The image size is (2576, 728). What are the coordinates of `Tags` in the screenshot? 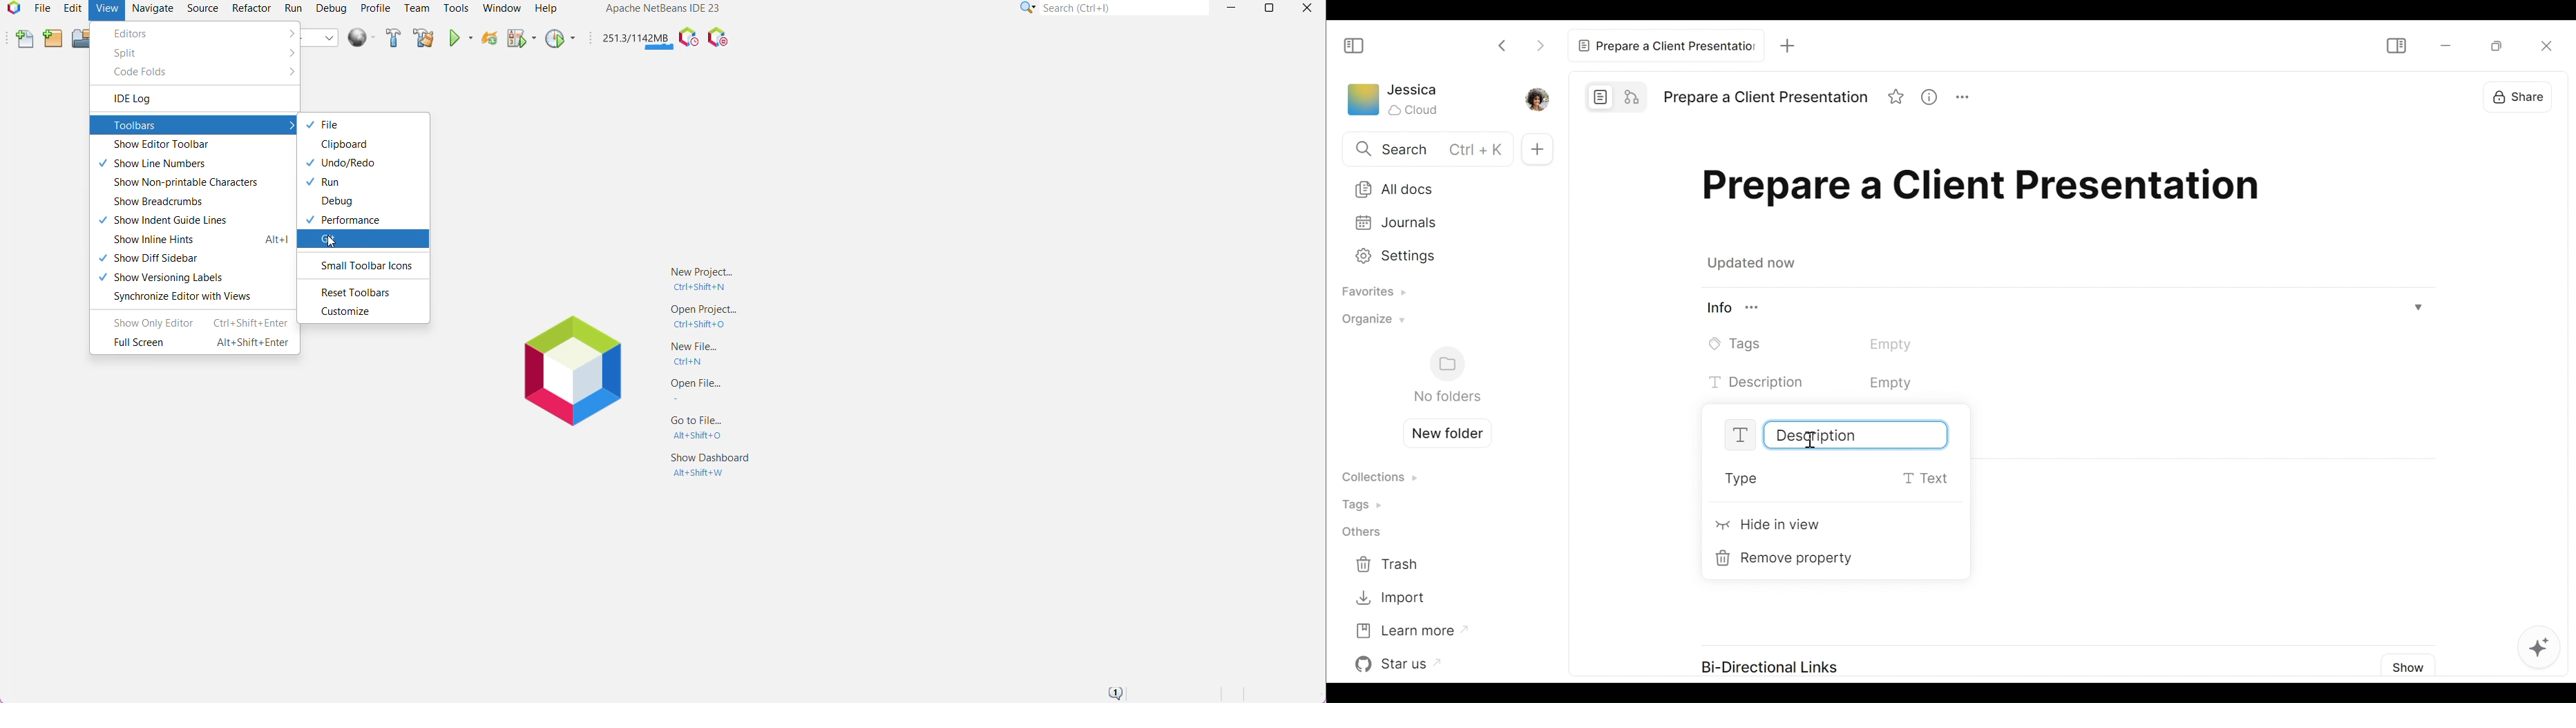 It's located at (1829, 344).